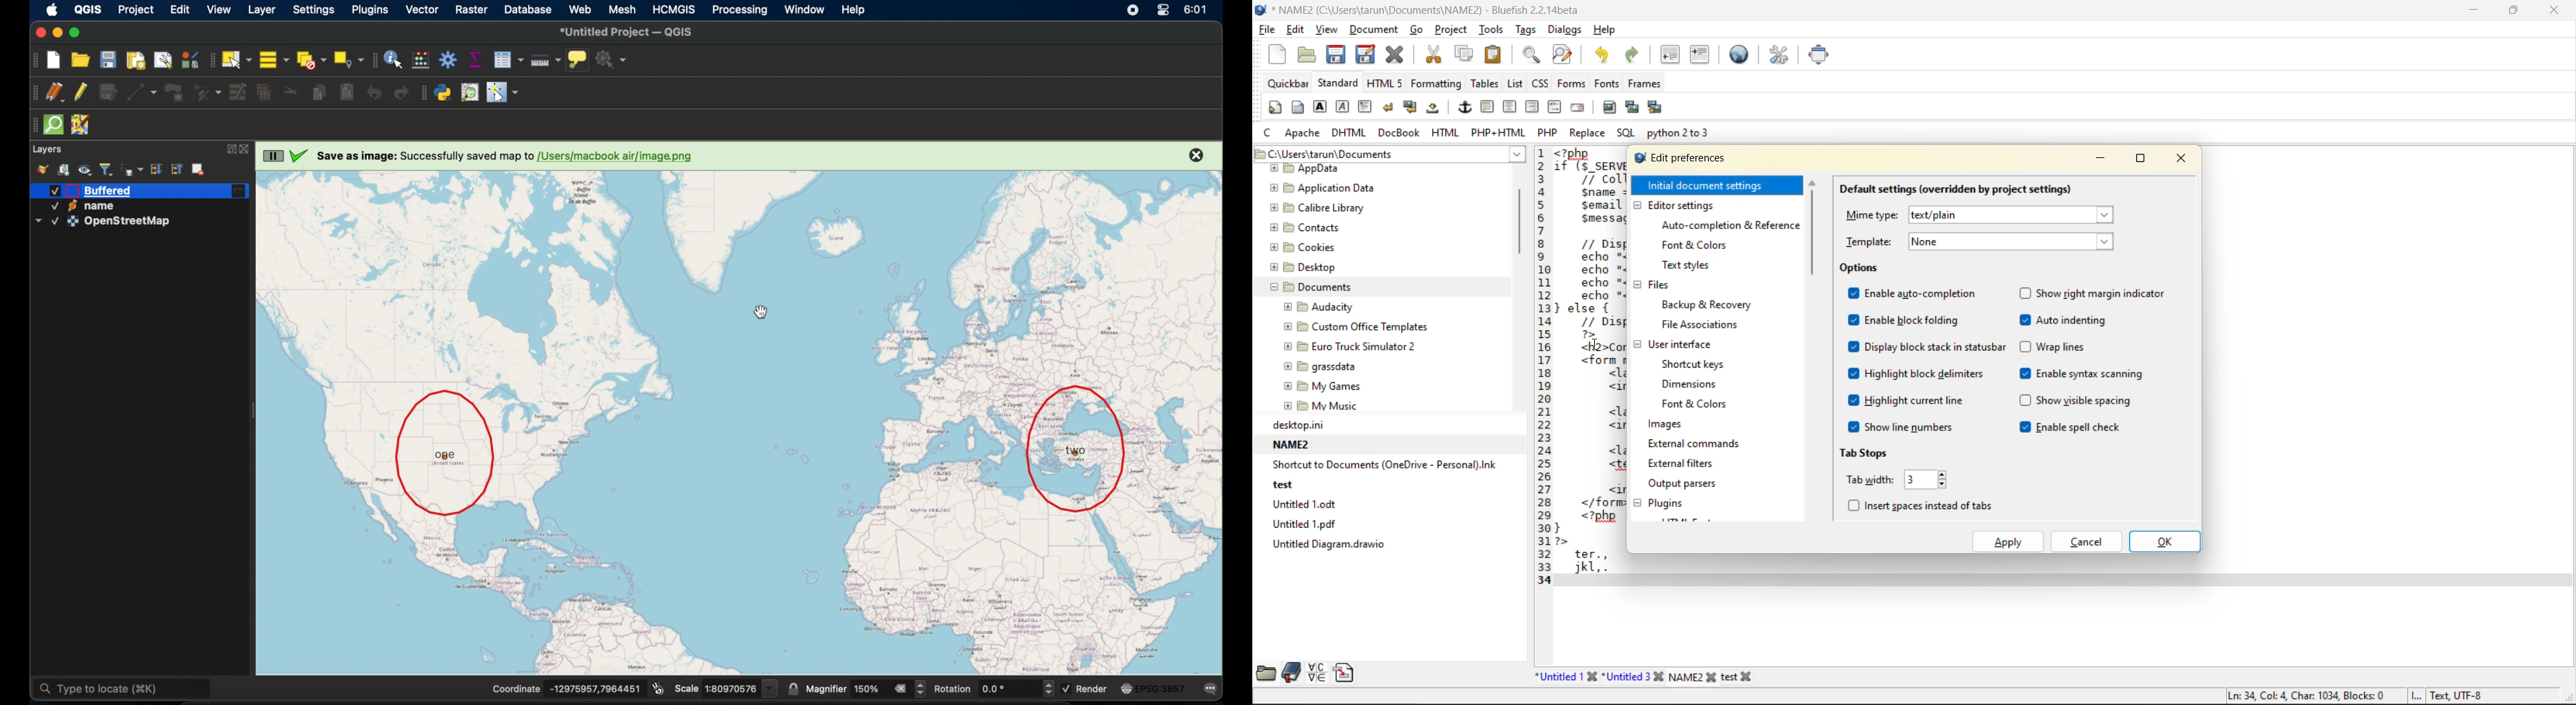  Describe the element at coordinates (450, 61) in the screenshot. I see `toolbox` at that location.